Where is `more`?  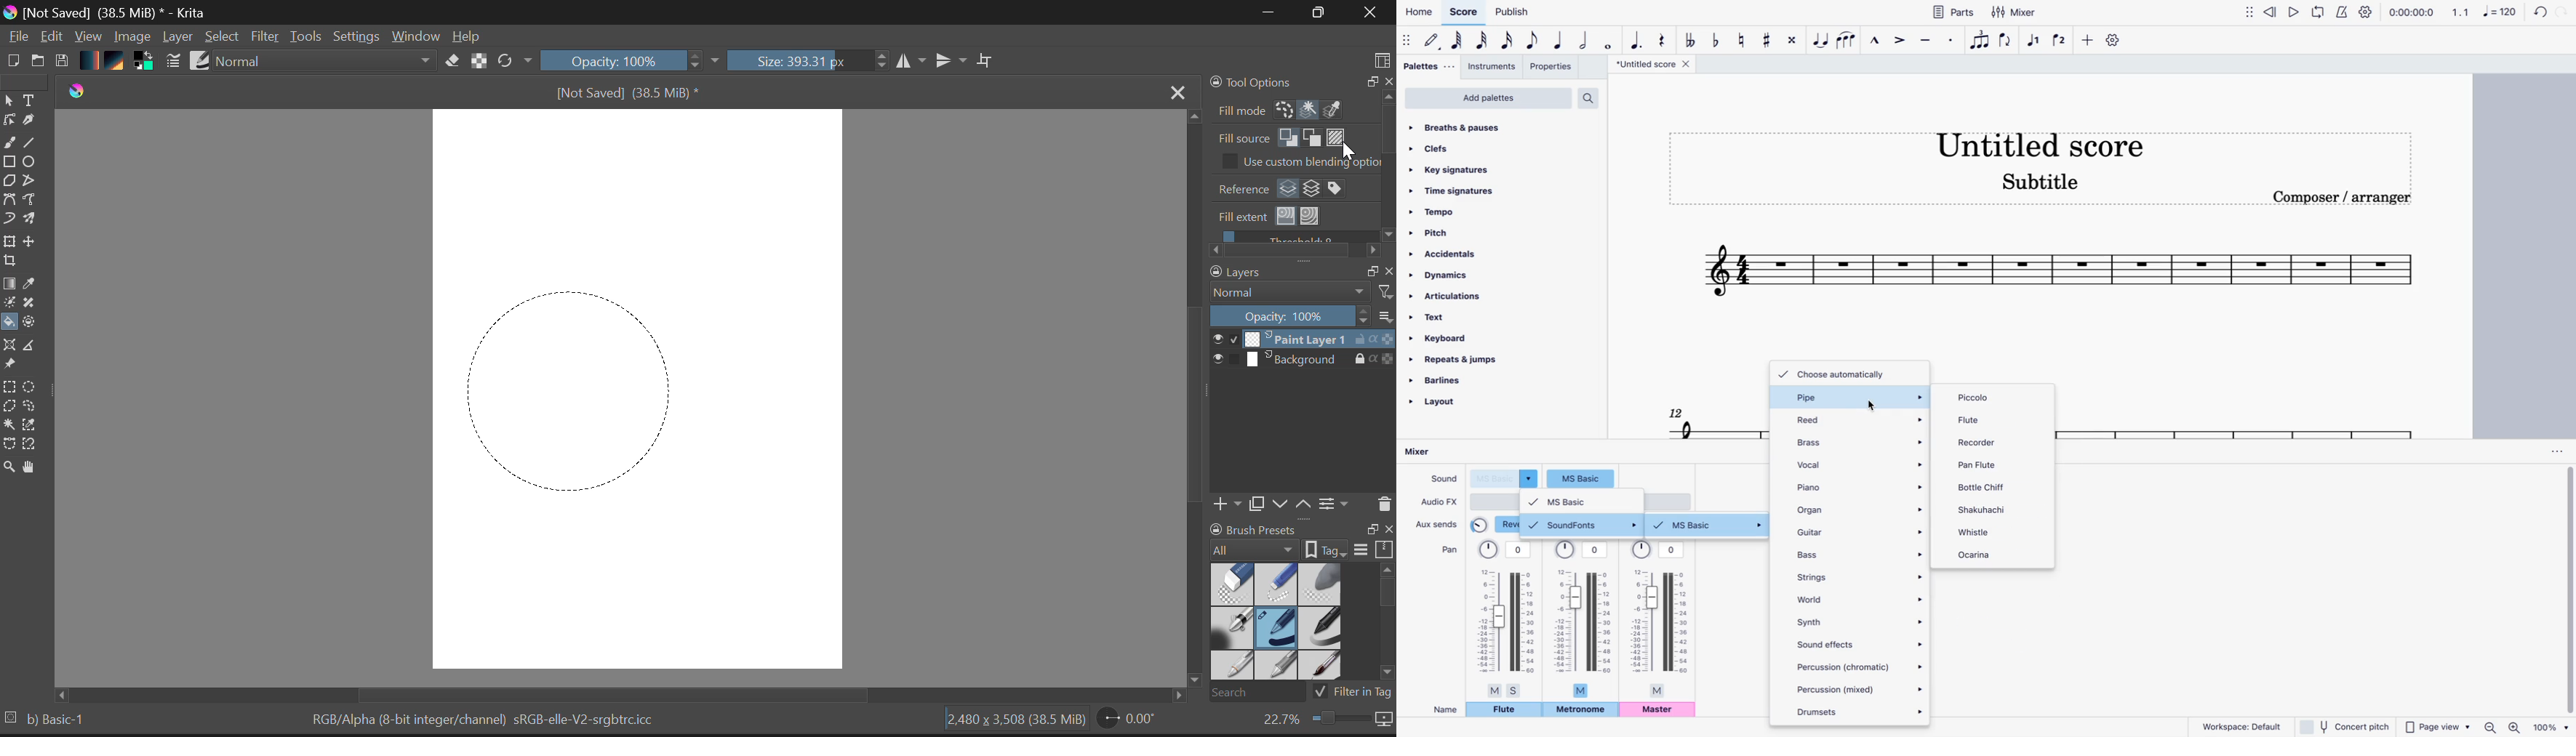 more is located at coordinates (2085, 39).